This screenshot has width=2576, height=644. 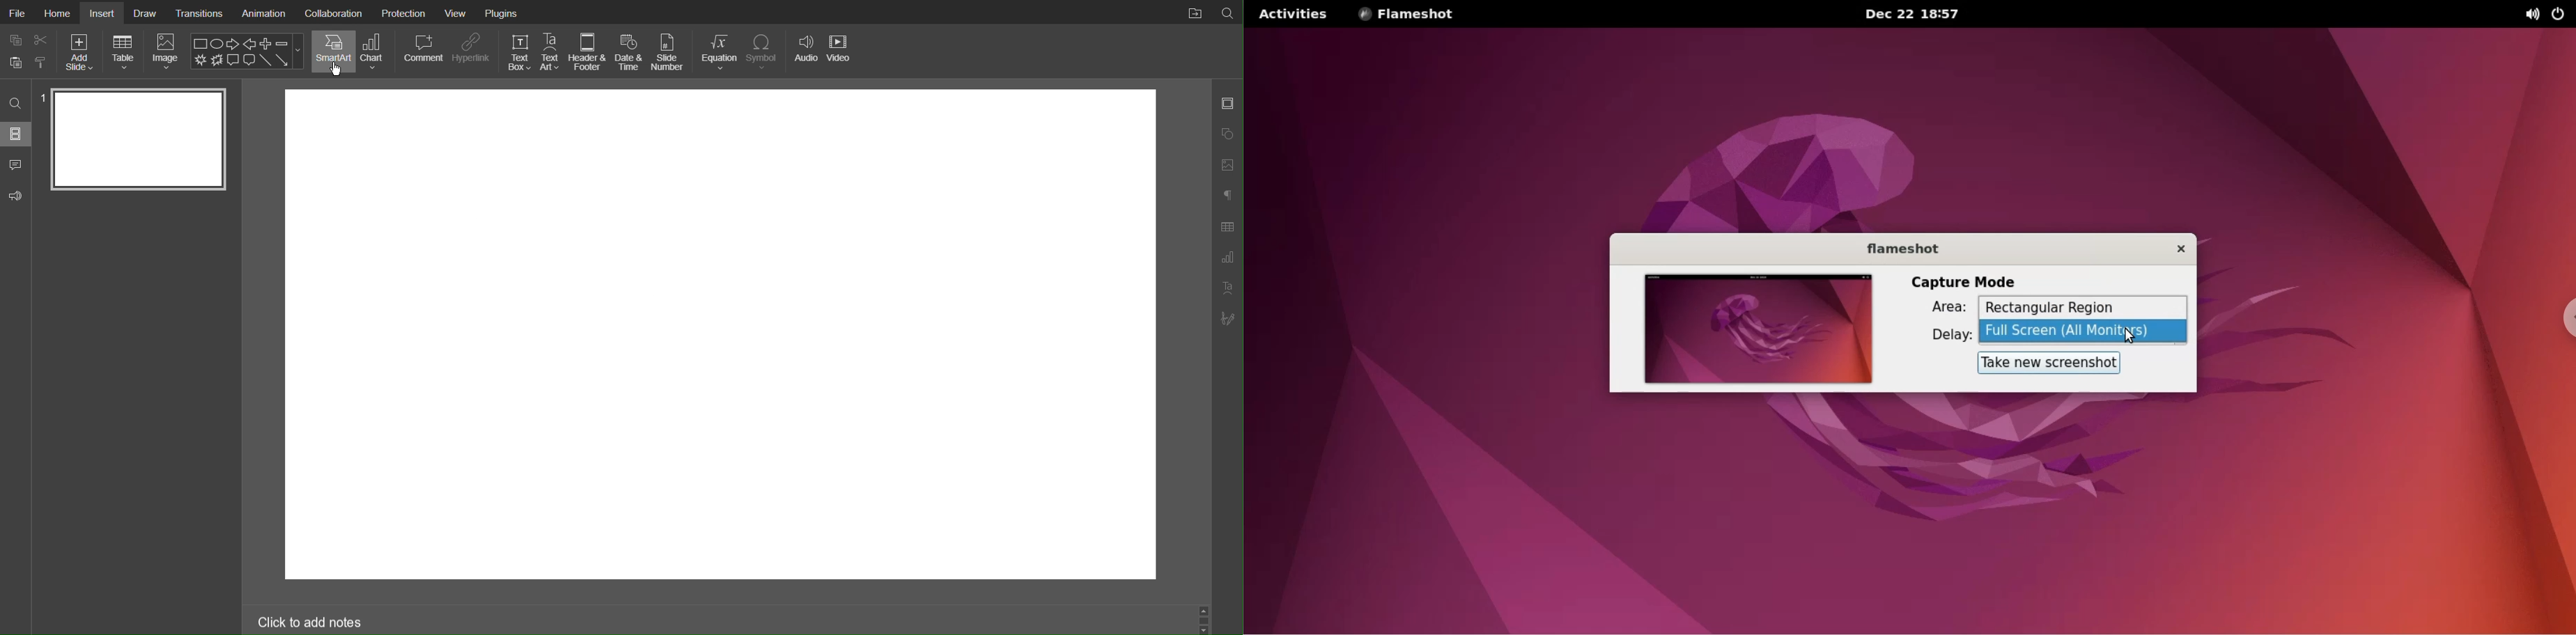 I want to click on Shape Menu, so click(x=248, y=51).